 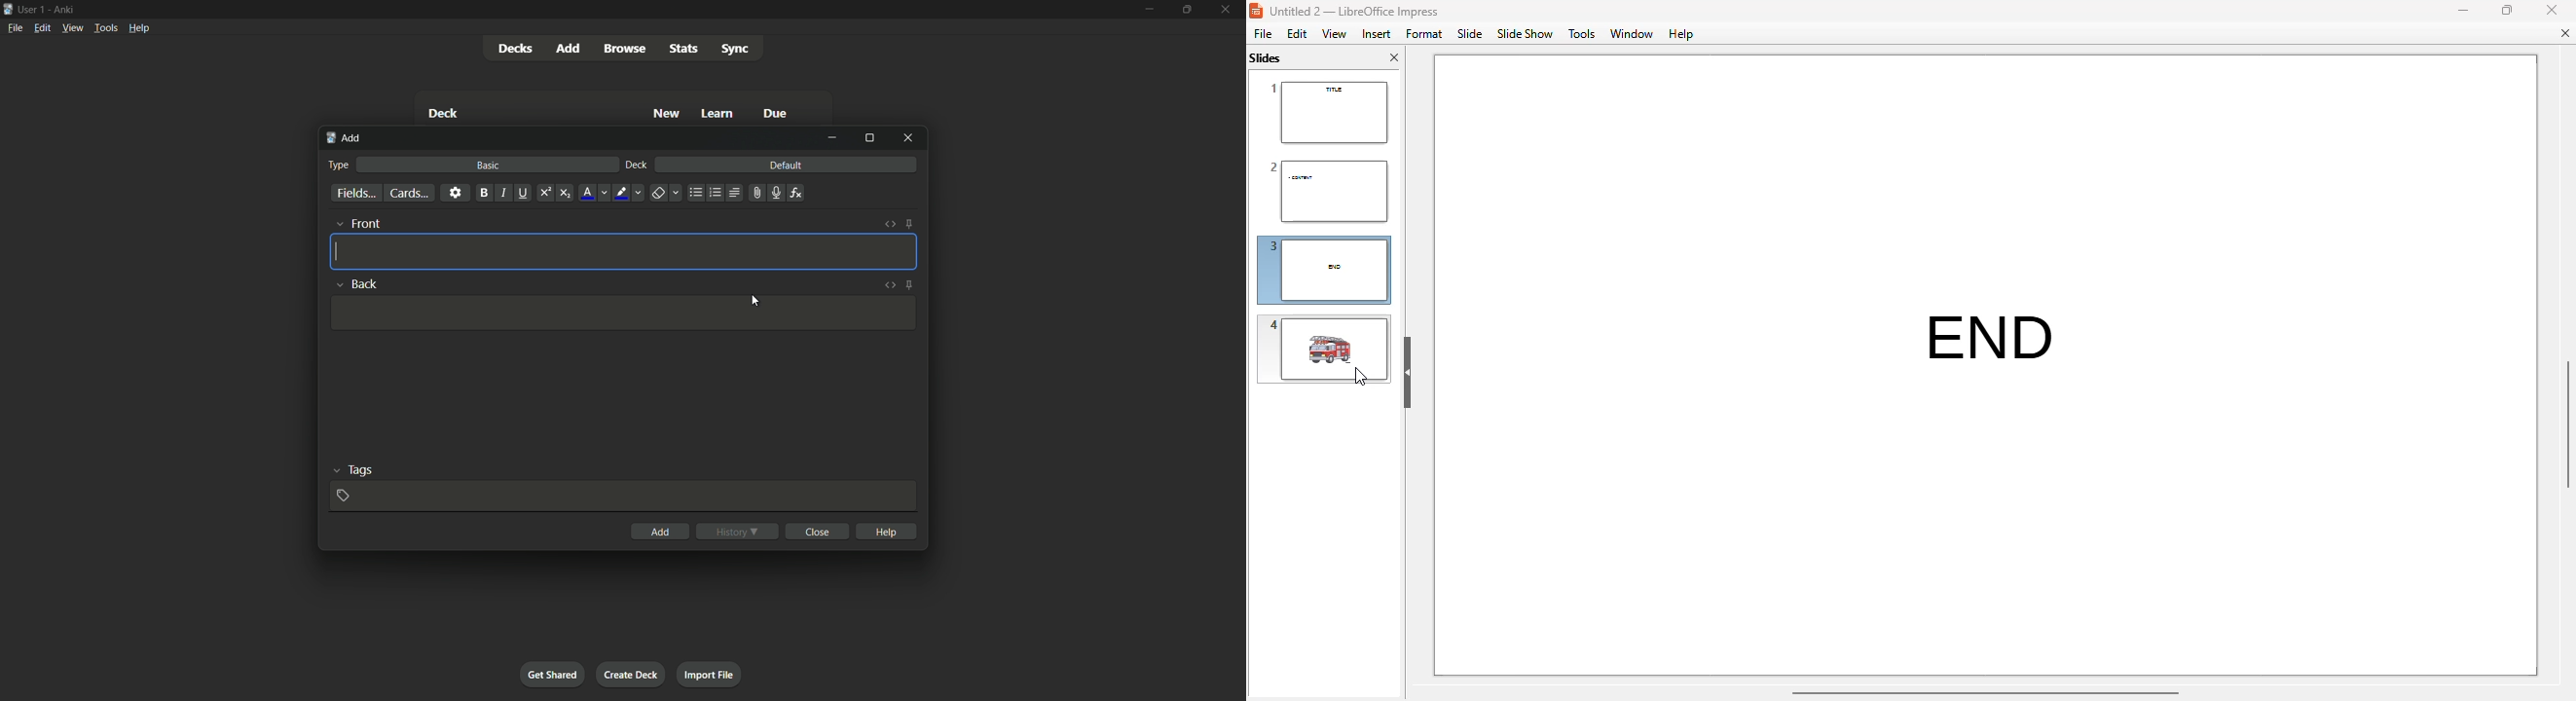 I want to click on deck, so click(x=636, y=164).